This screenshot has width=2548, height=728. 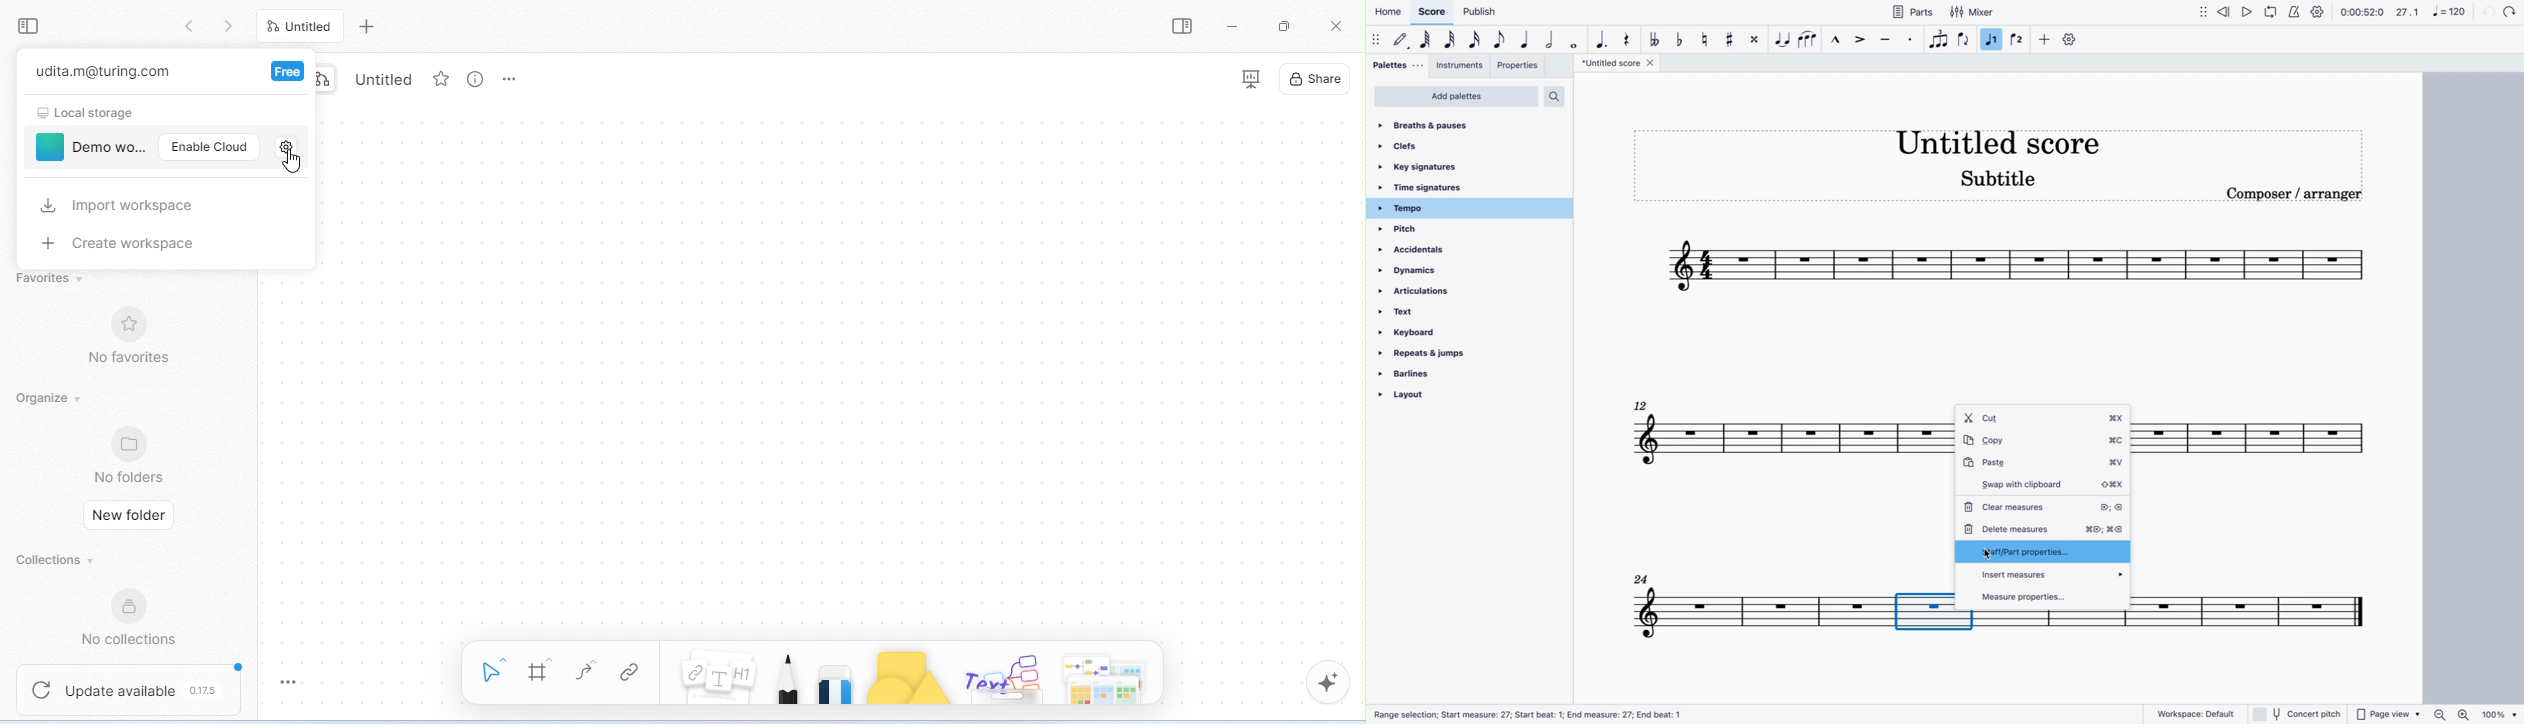 I want to click on slur, so click(x=1809, y=40).